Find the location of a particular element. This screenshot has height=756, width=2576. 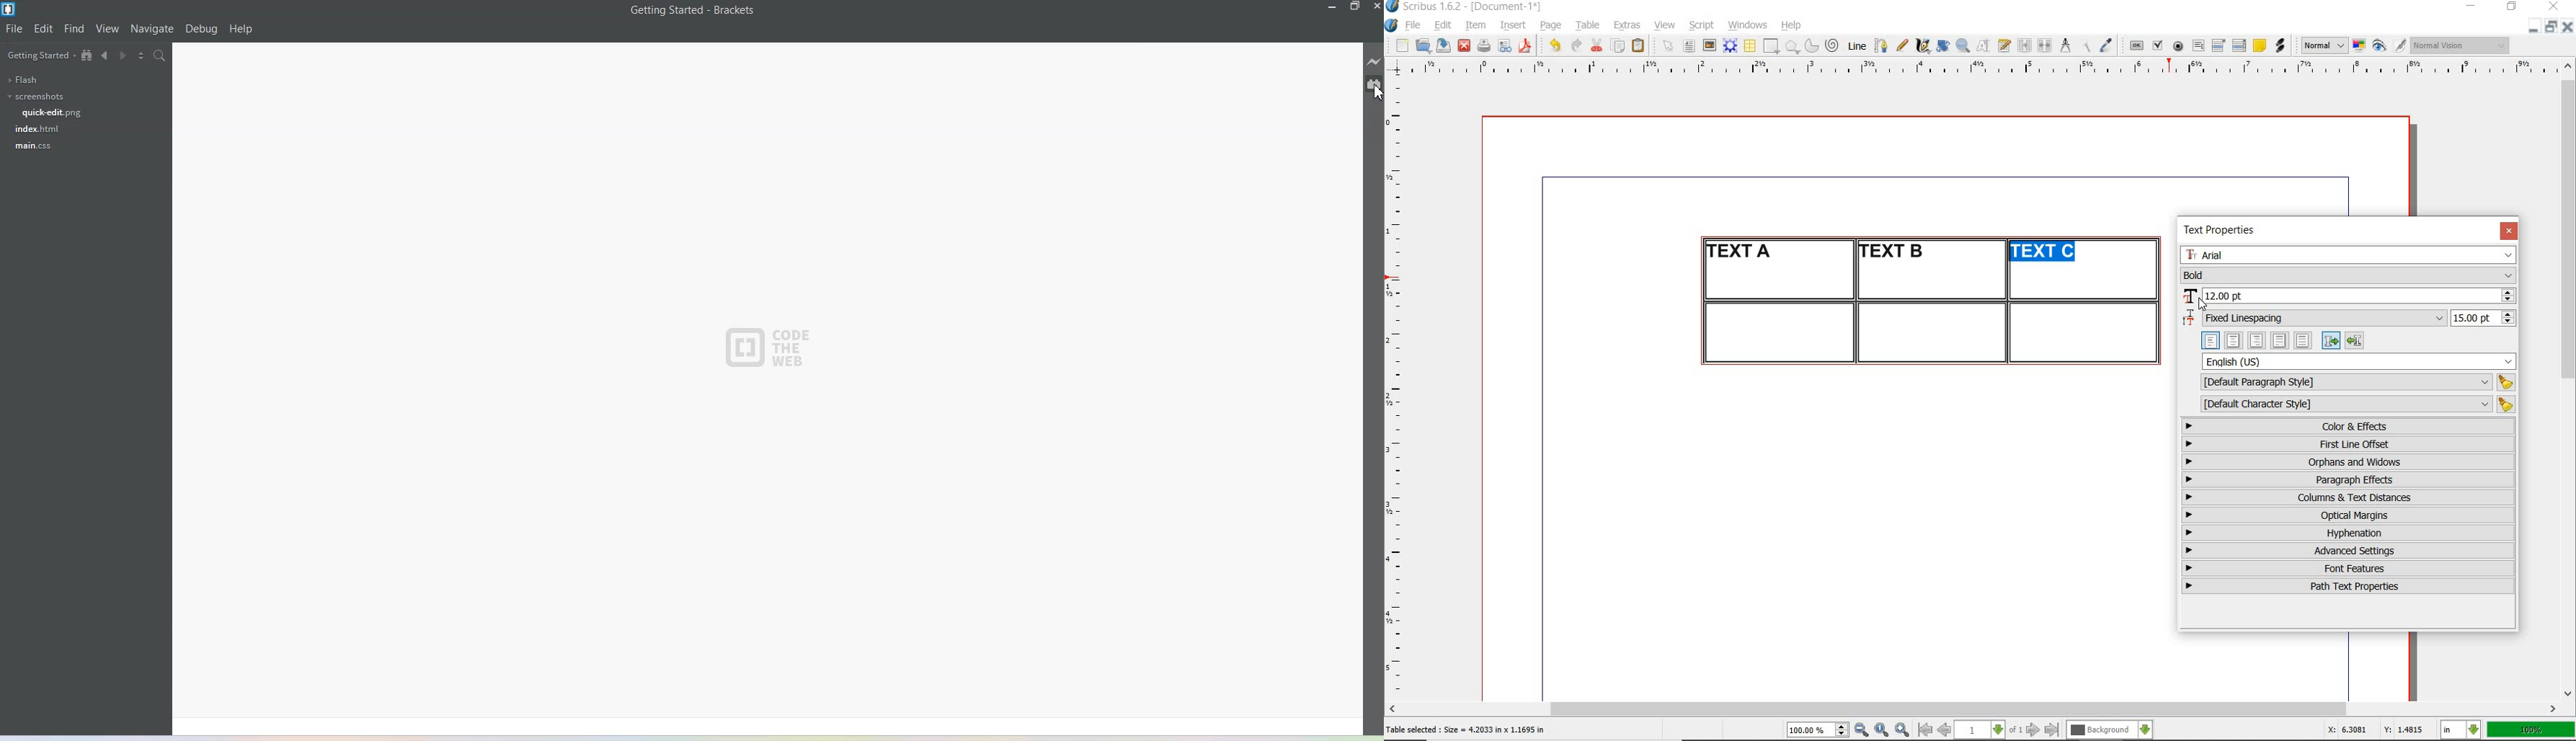

item is located at coordinates (1475, 26).